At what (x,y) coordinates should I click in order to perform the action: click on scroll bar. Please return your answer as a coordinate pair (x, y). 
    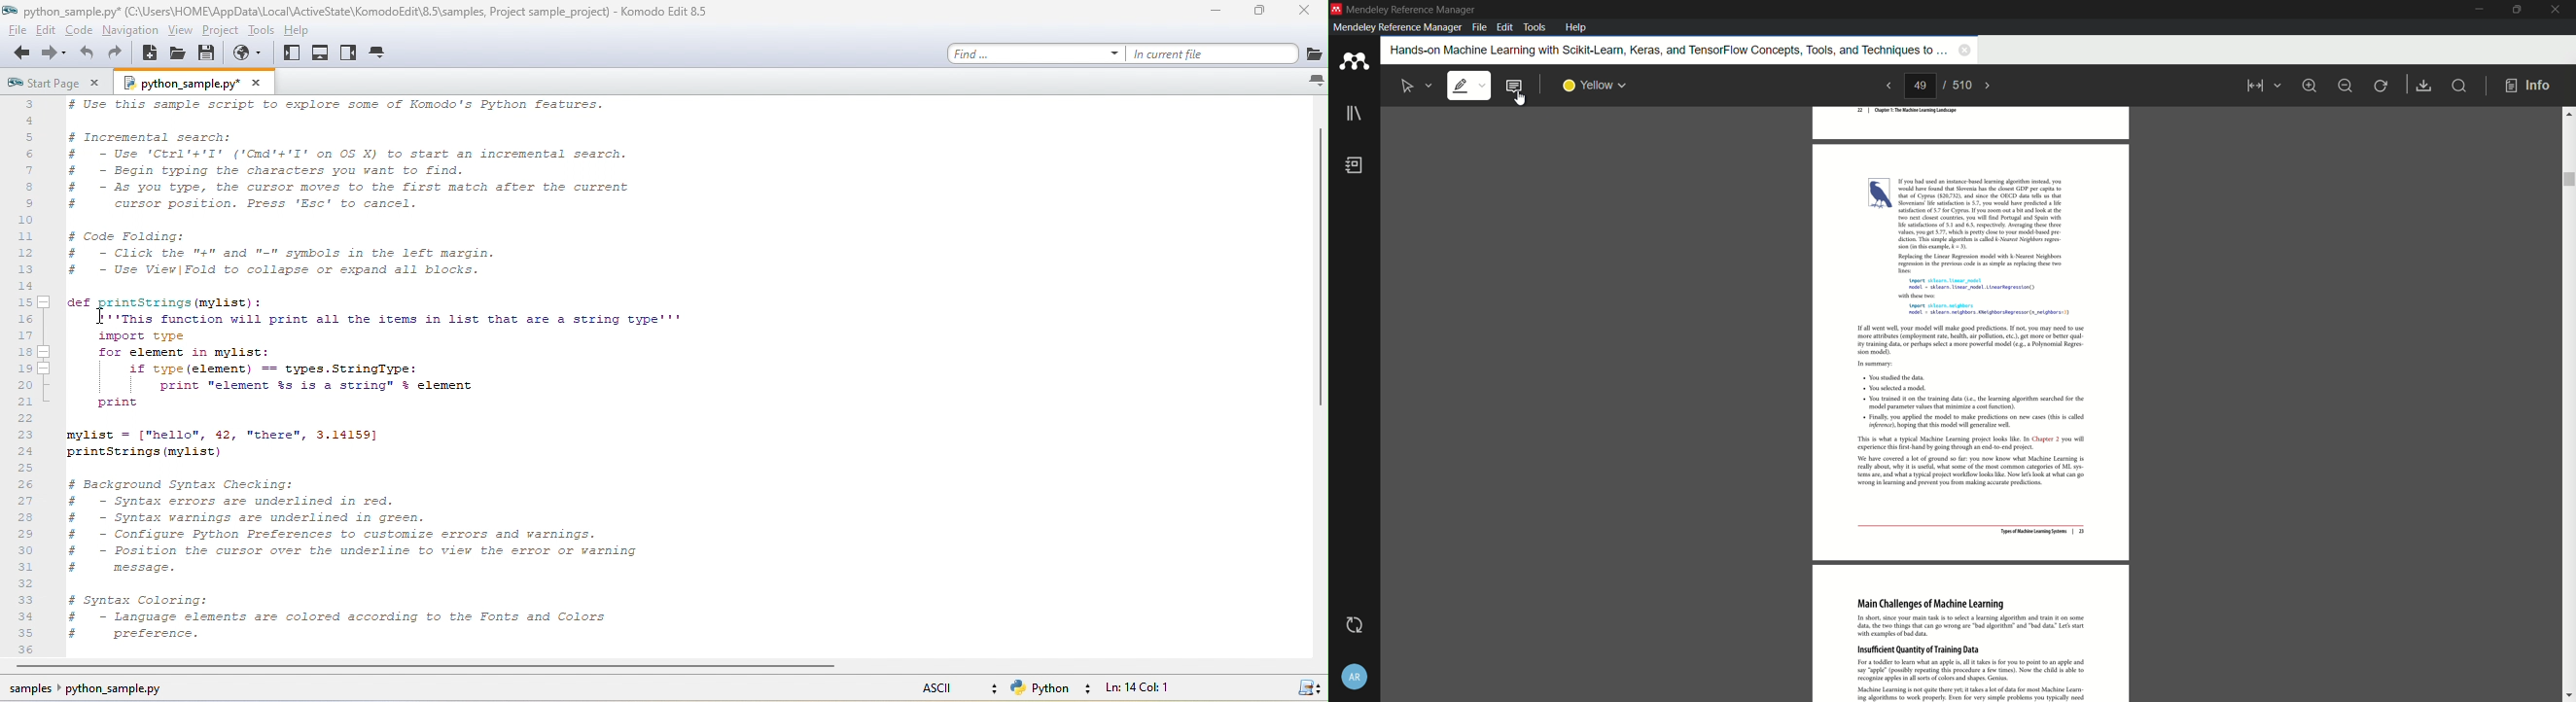
    Looking at the image, I should click on (2569, 179).